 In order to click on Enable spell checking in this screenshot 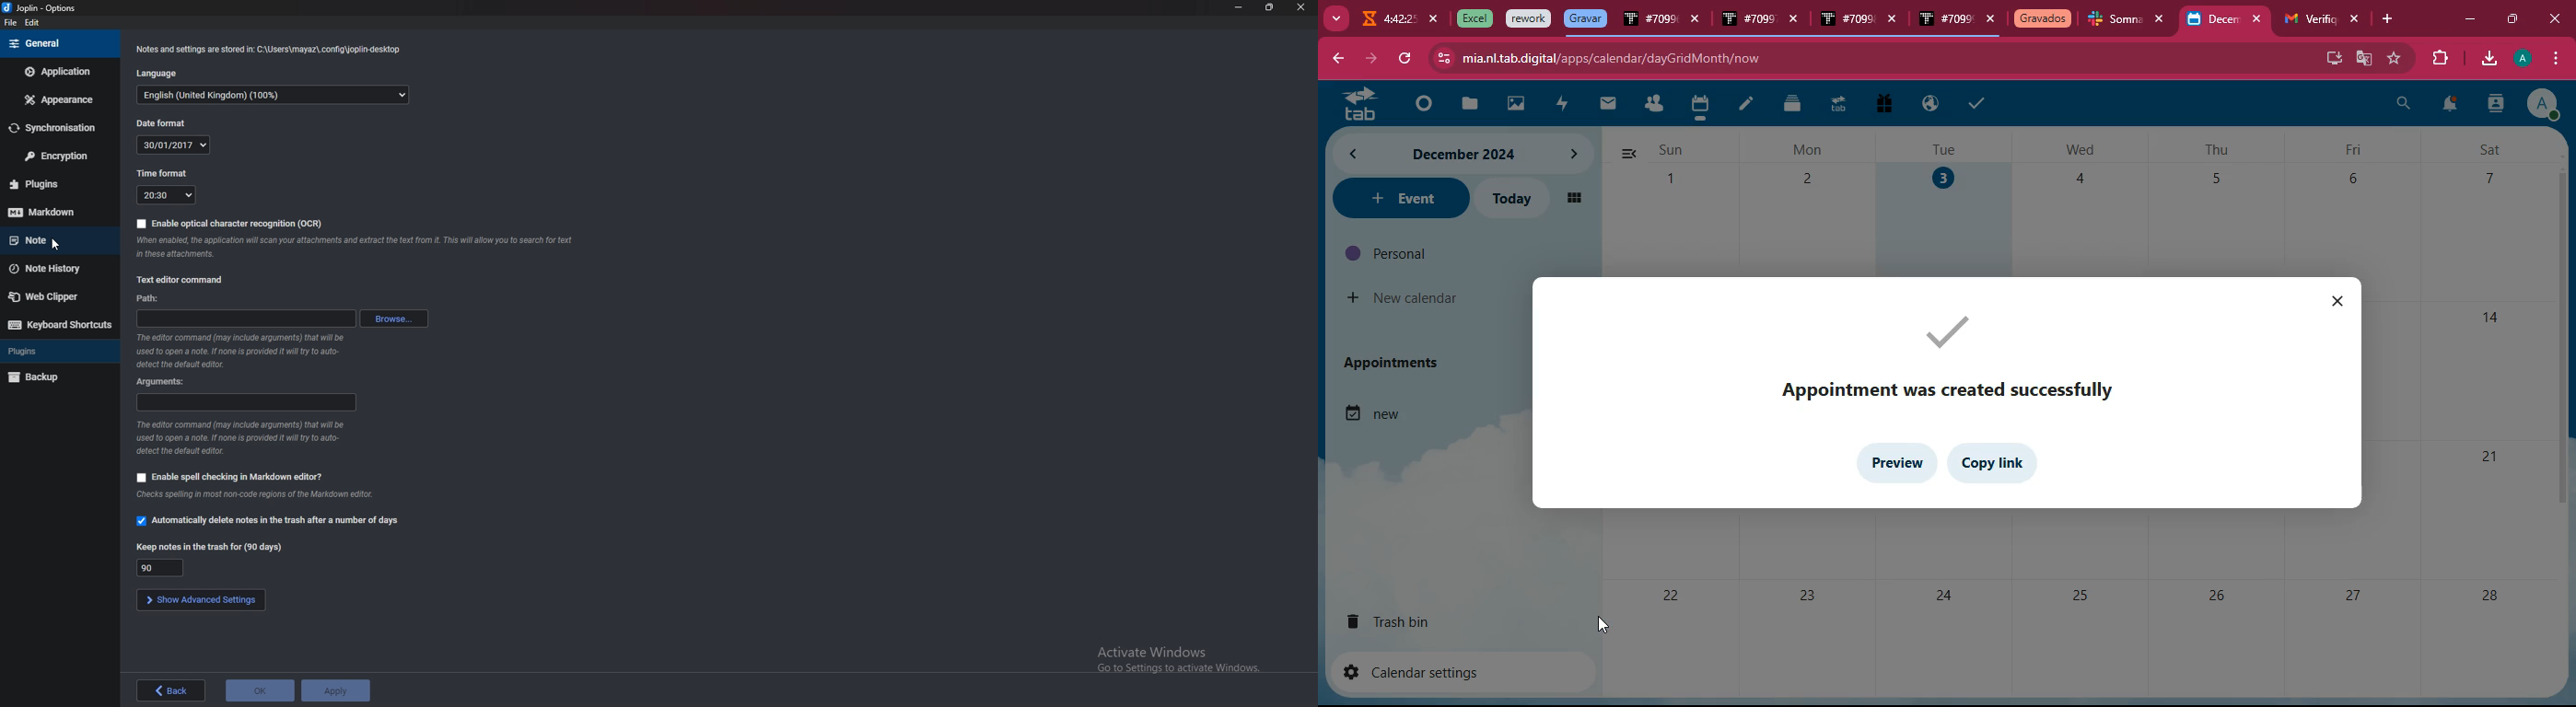, I will do `click(231, 478)`.